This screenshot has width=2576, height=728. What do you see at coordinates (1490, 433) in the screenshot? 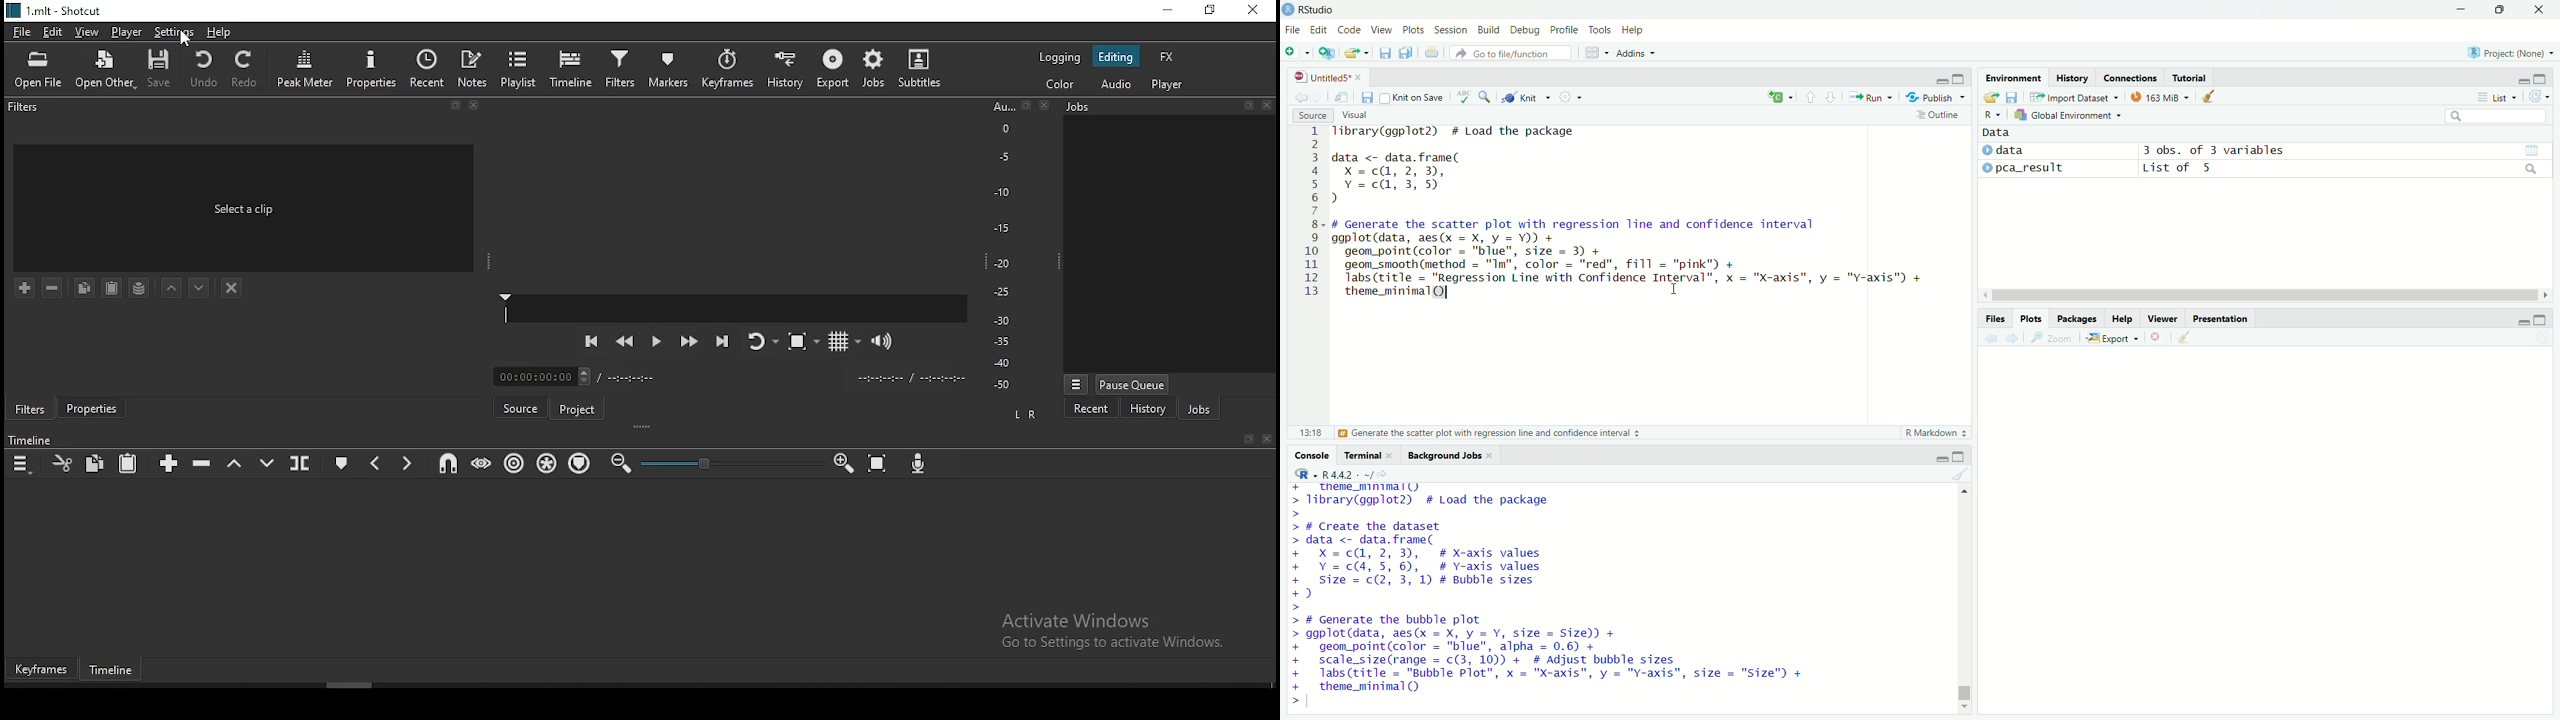
I see `Generate the scatter plot with regression line and confidence interval` at bounding box center [1490, 433].